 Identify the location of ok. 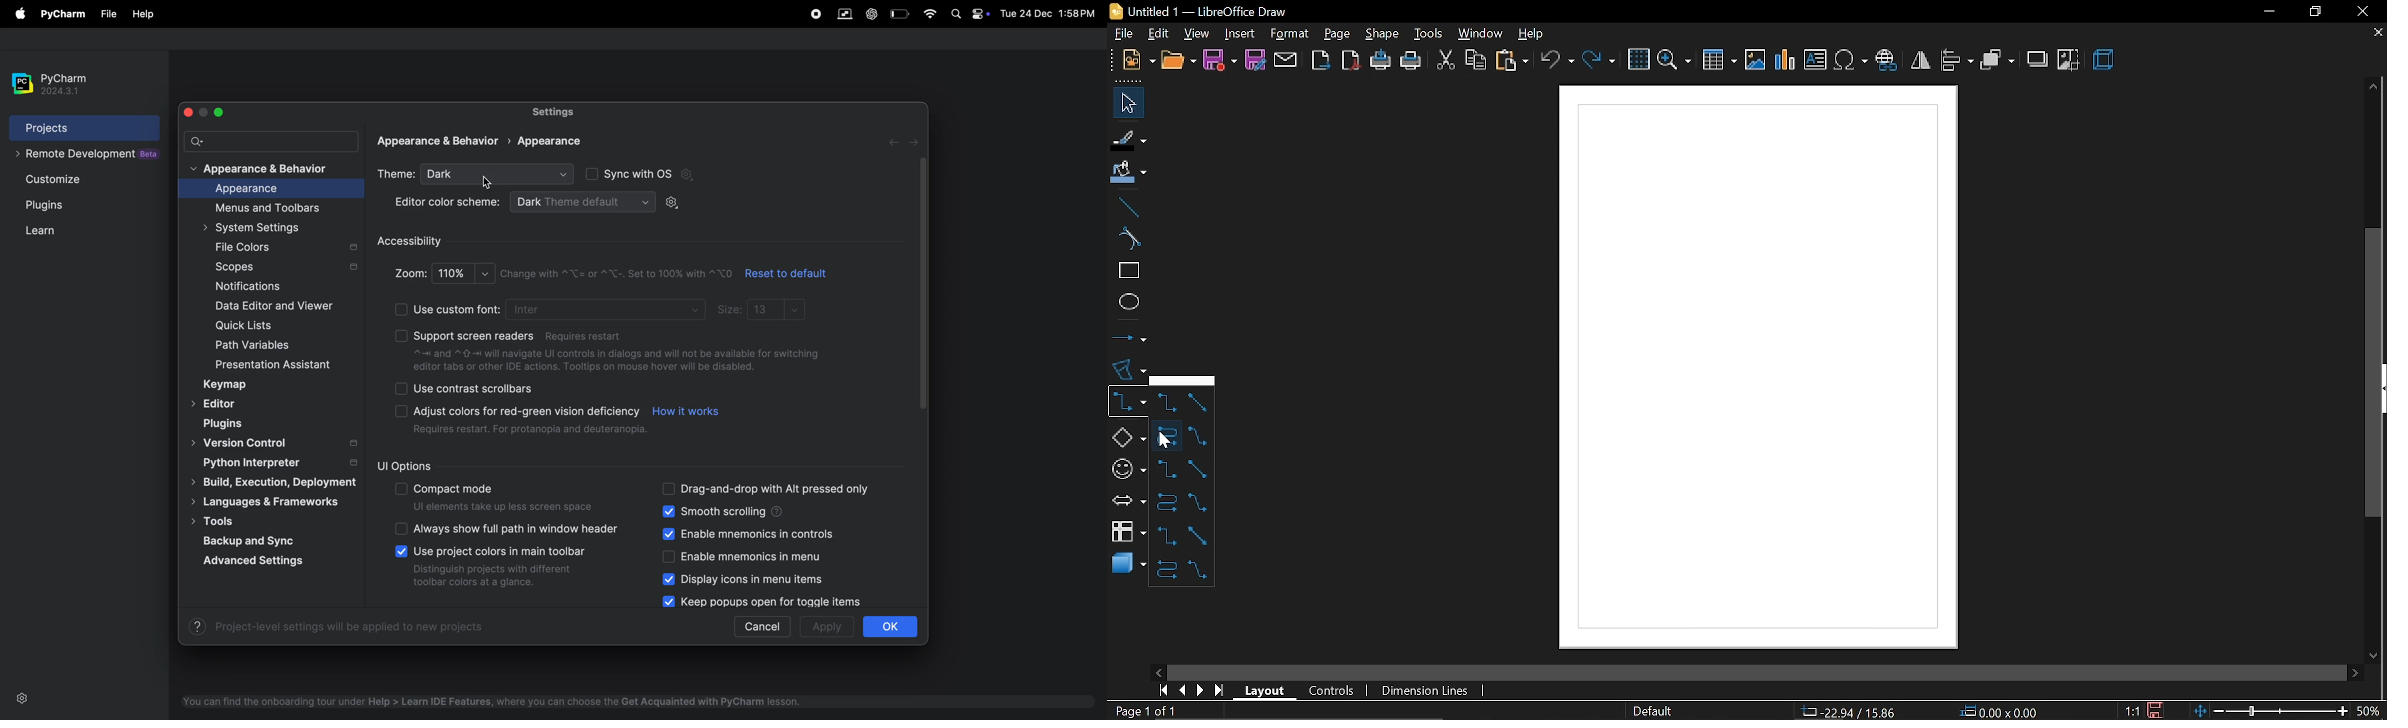
(890, 627).